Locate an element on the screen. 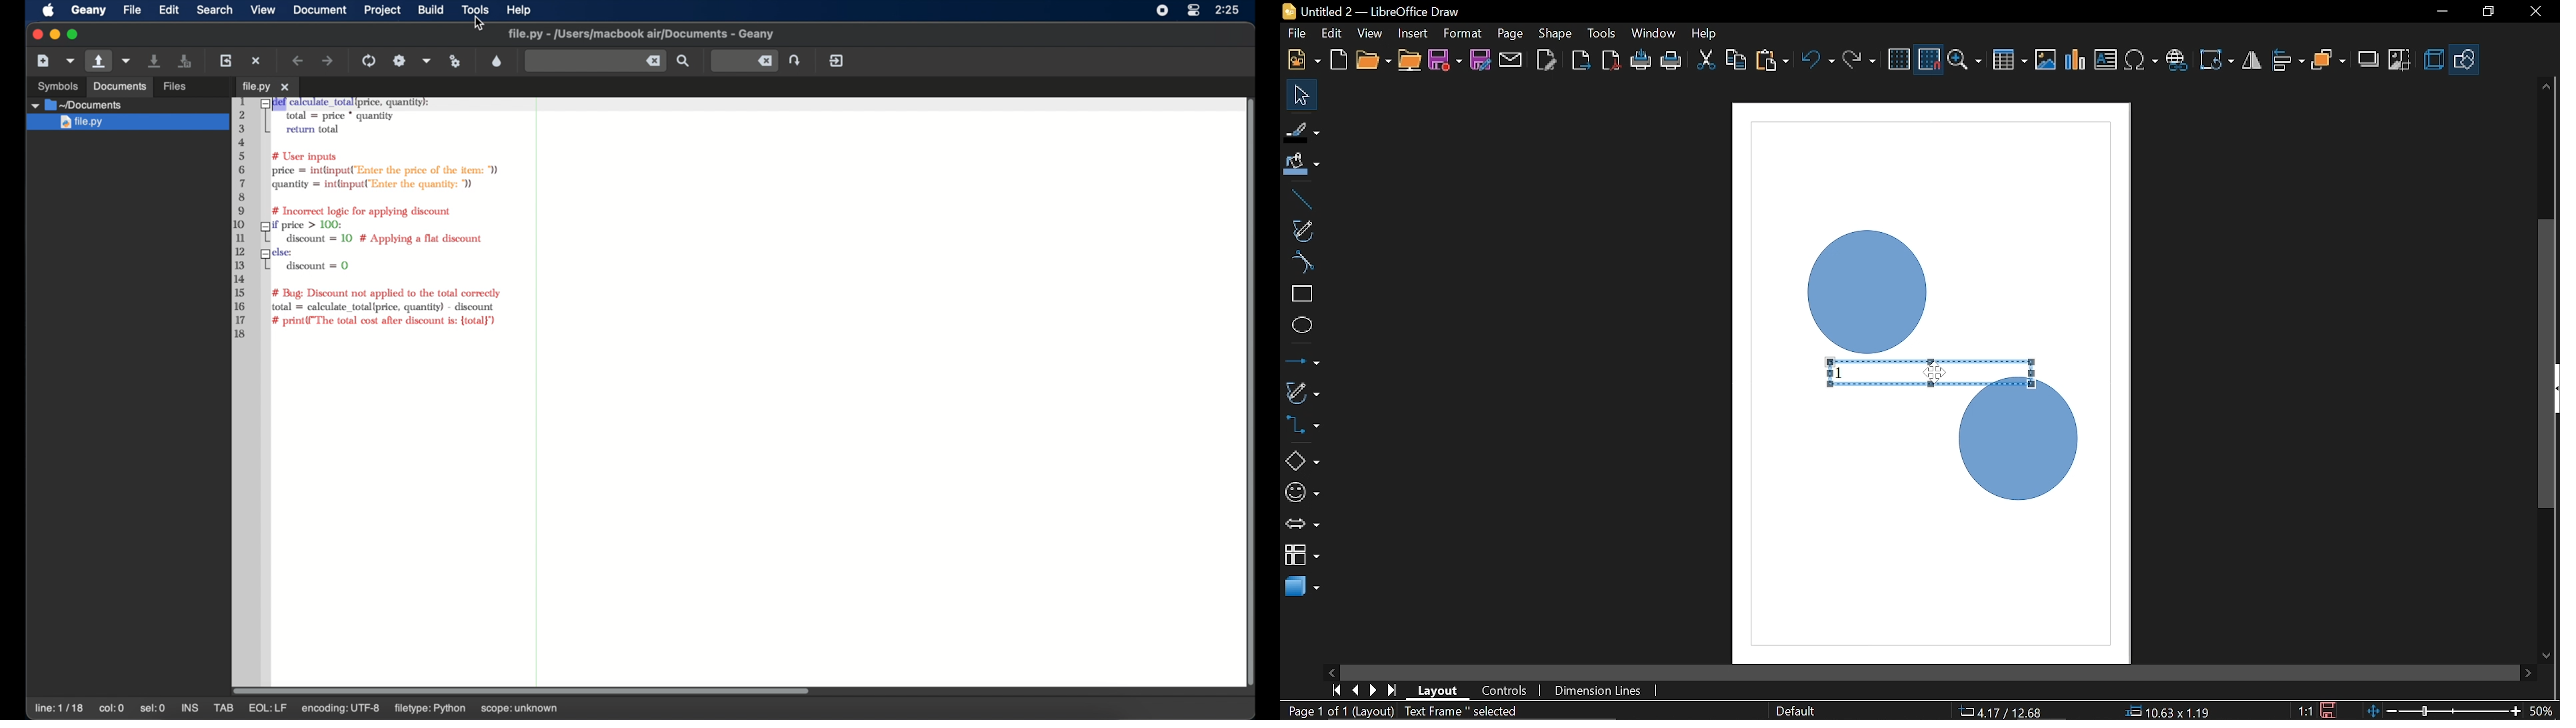  3D is located at coordinates (2434, 61).